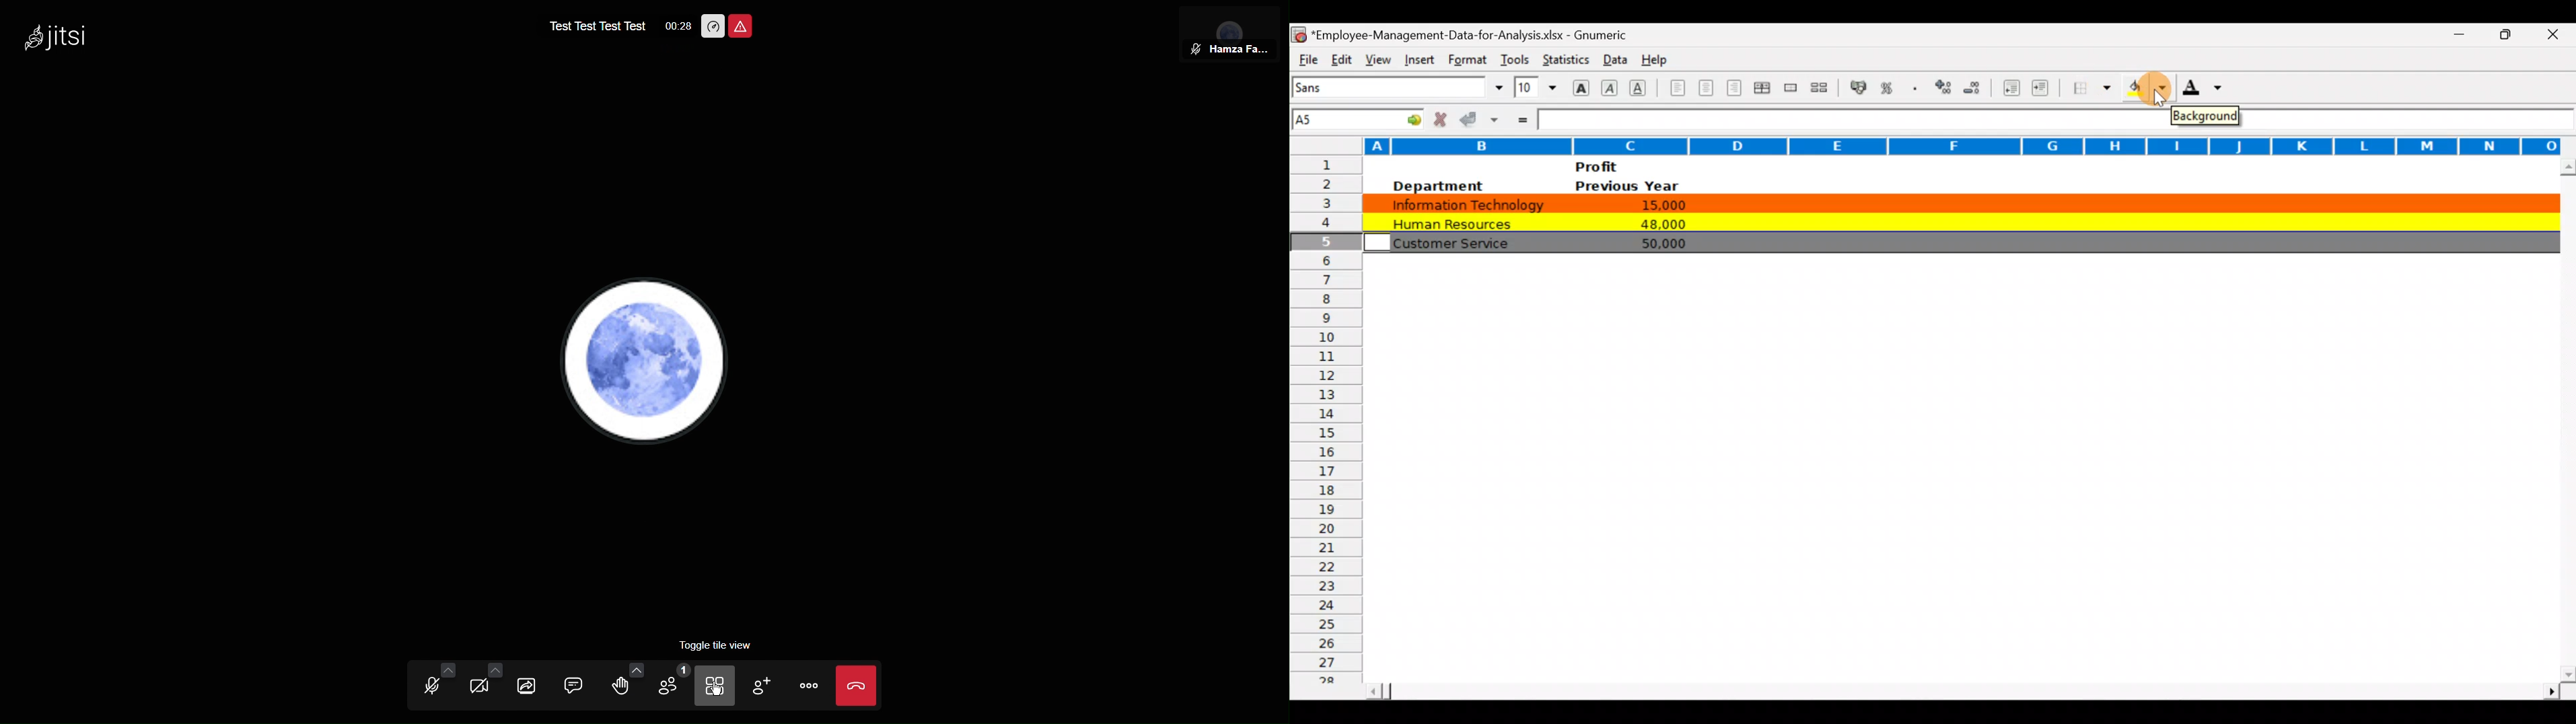  What do you see at coordinates (1417, 58) in the screenshot?
I see `Insert` at bounding box center [1417, 58].